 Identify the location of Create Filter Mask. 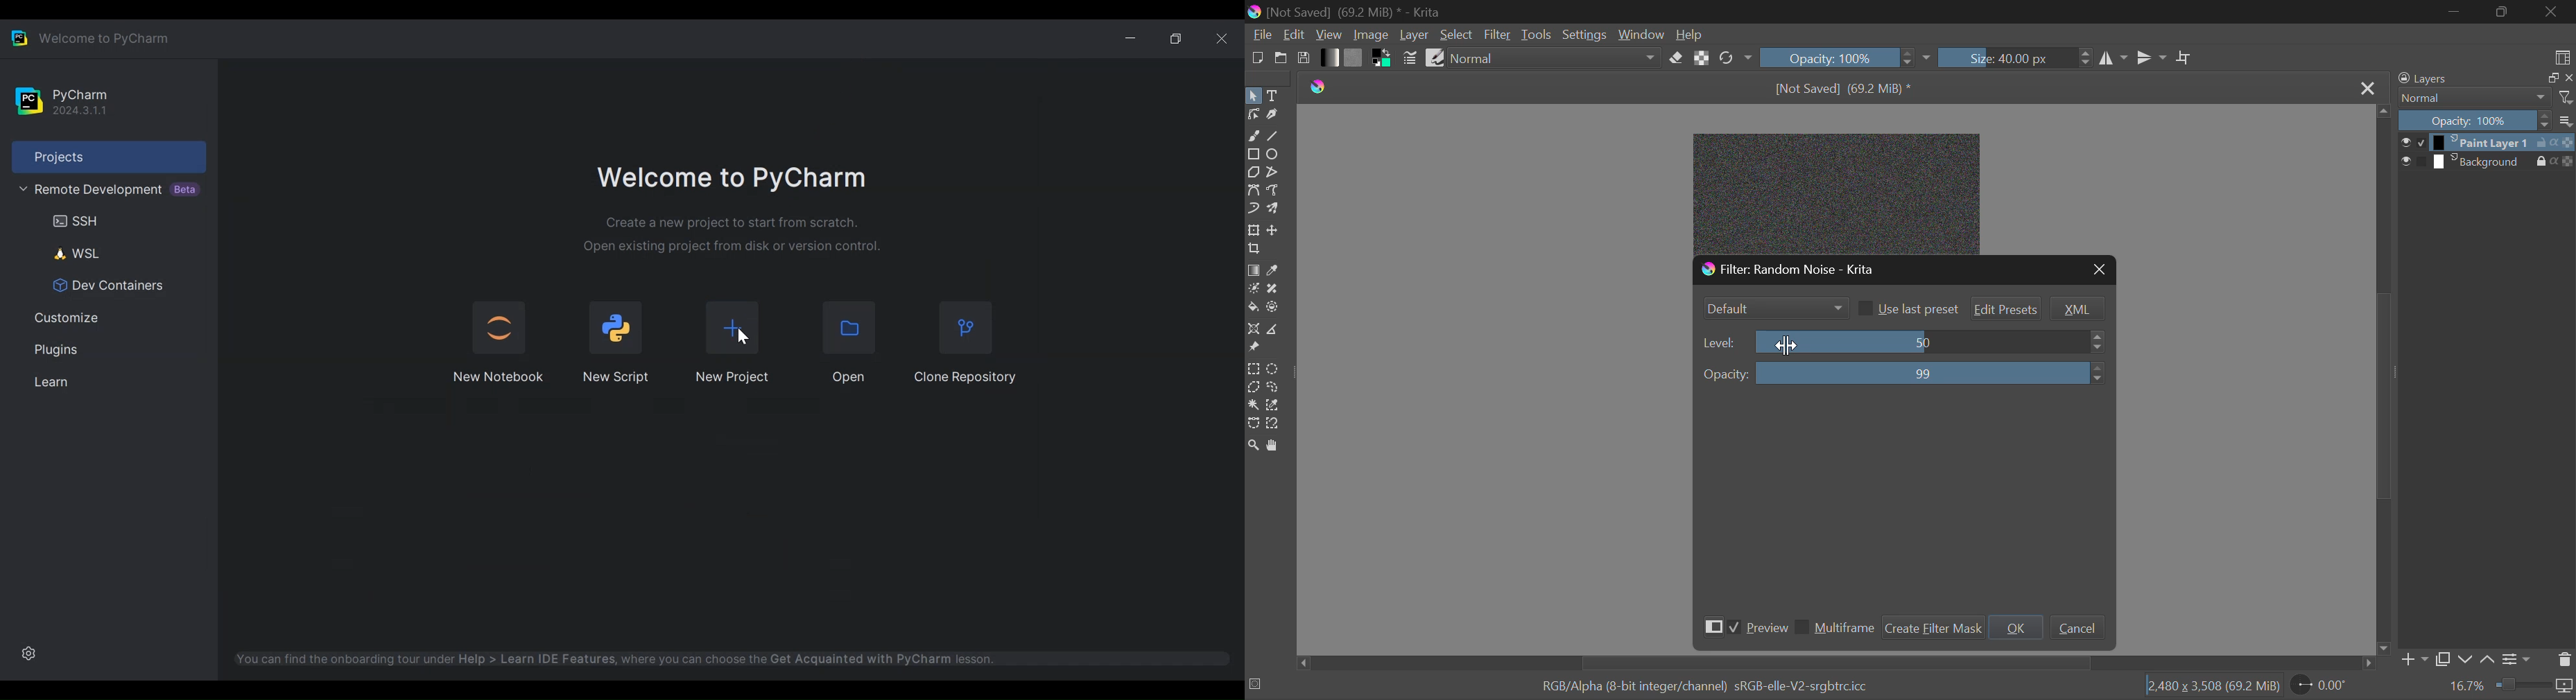
(1932, 626).